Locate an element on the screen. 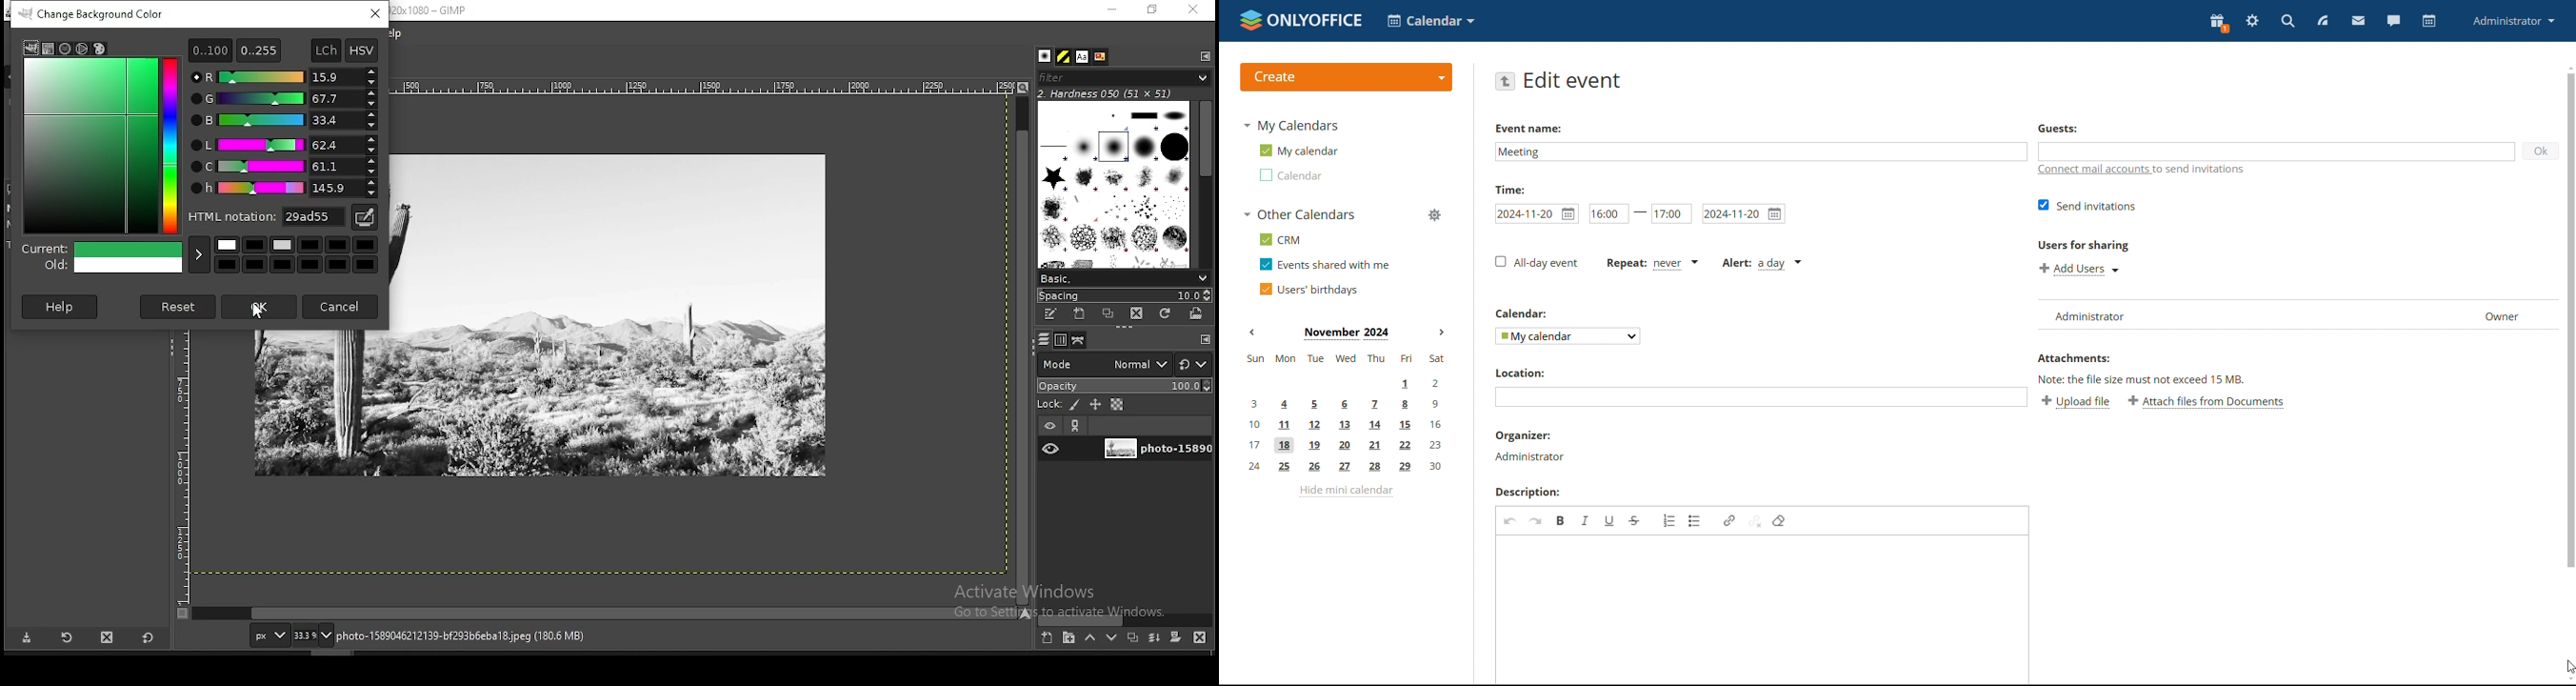  zoom level is located at coordinates (313, 635).